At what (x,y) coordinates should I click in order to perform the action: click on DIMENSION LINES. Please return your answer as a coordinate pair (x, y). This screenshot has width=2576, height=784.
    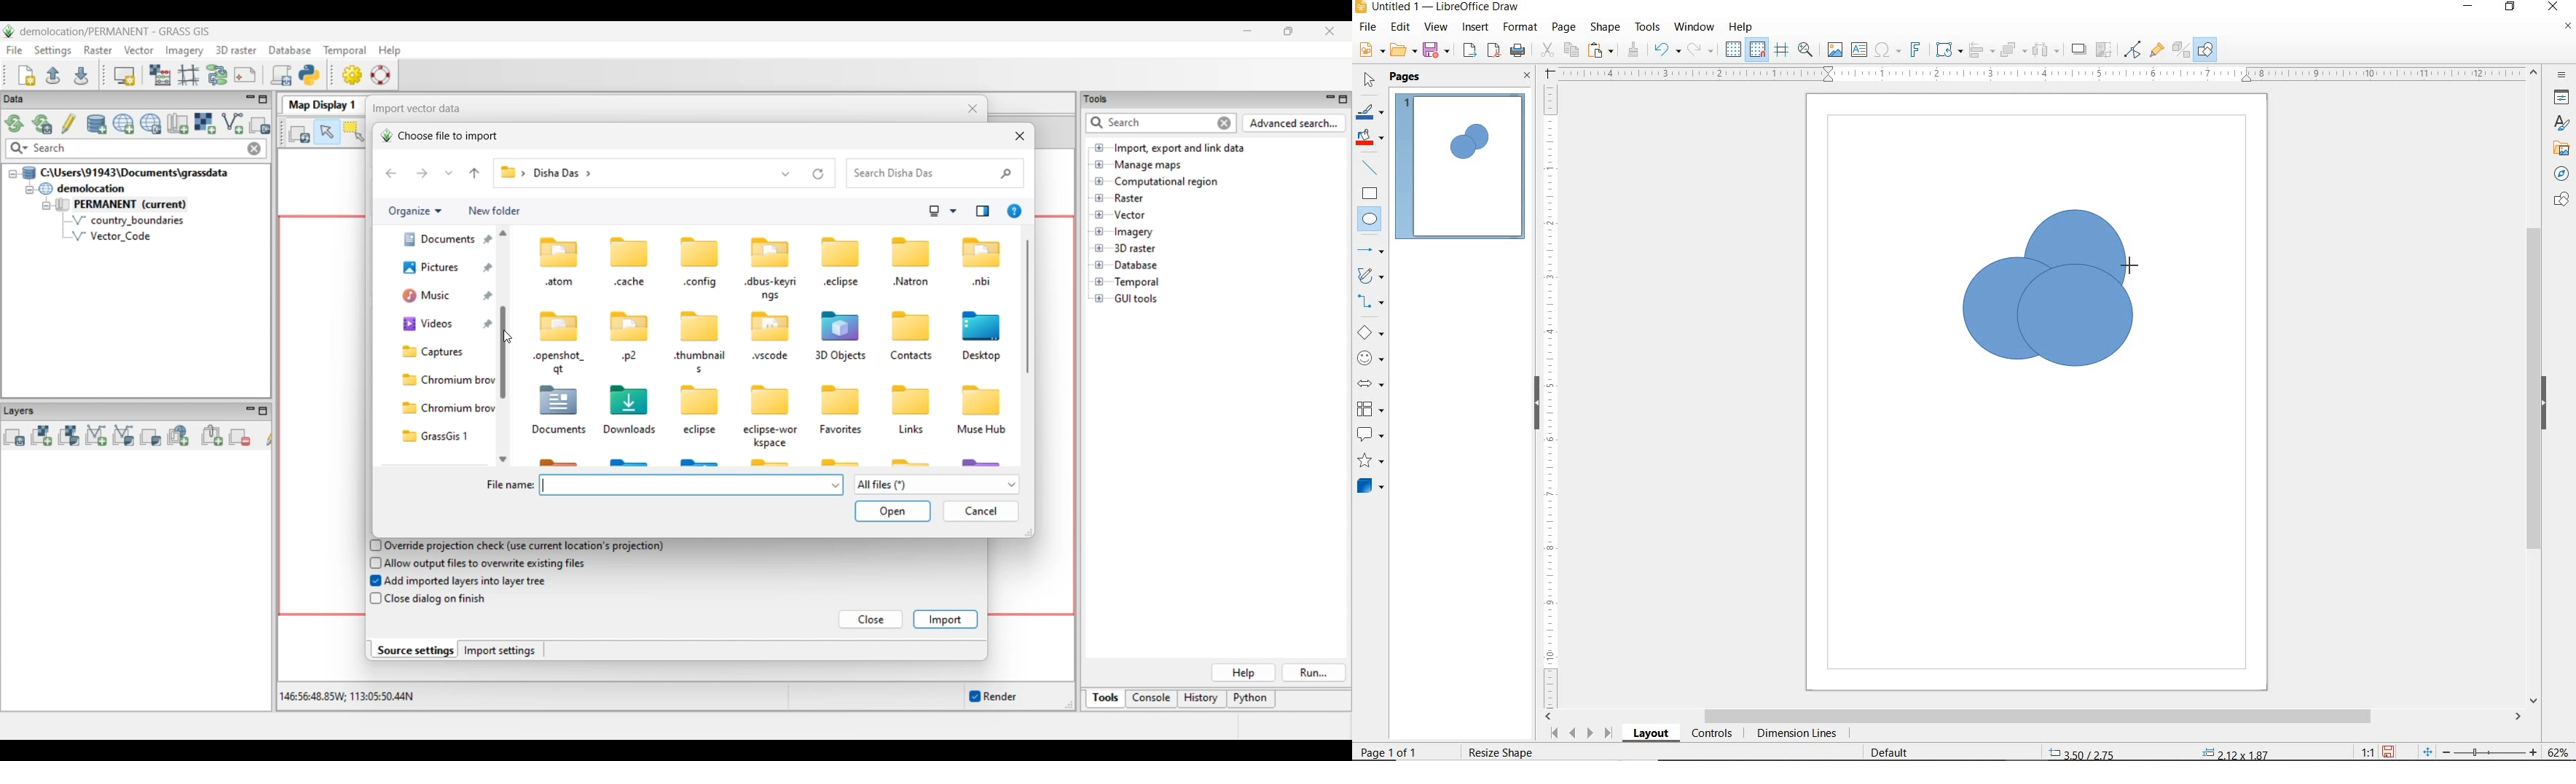
    Looking at the image, I should click on (1794, 735).